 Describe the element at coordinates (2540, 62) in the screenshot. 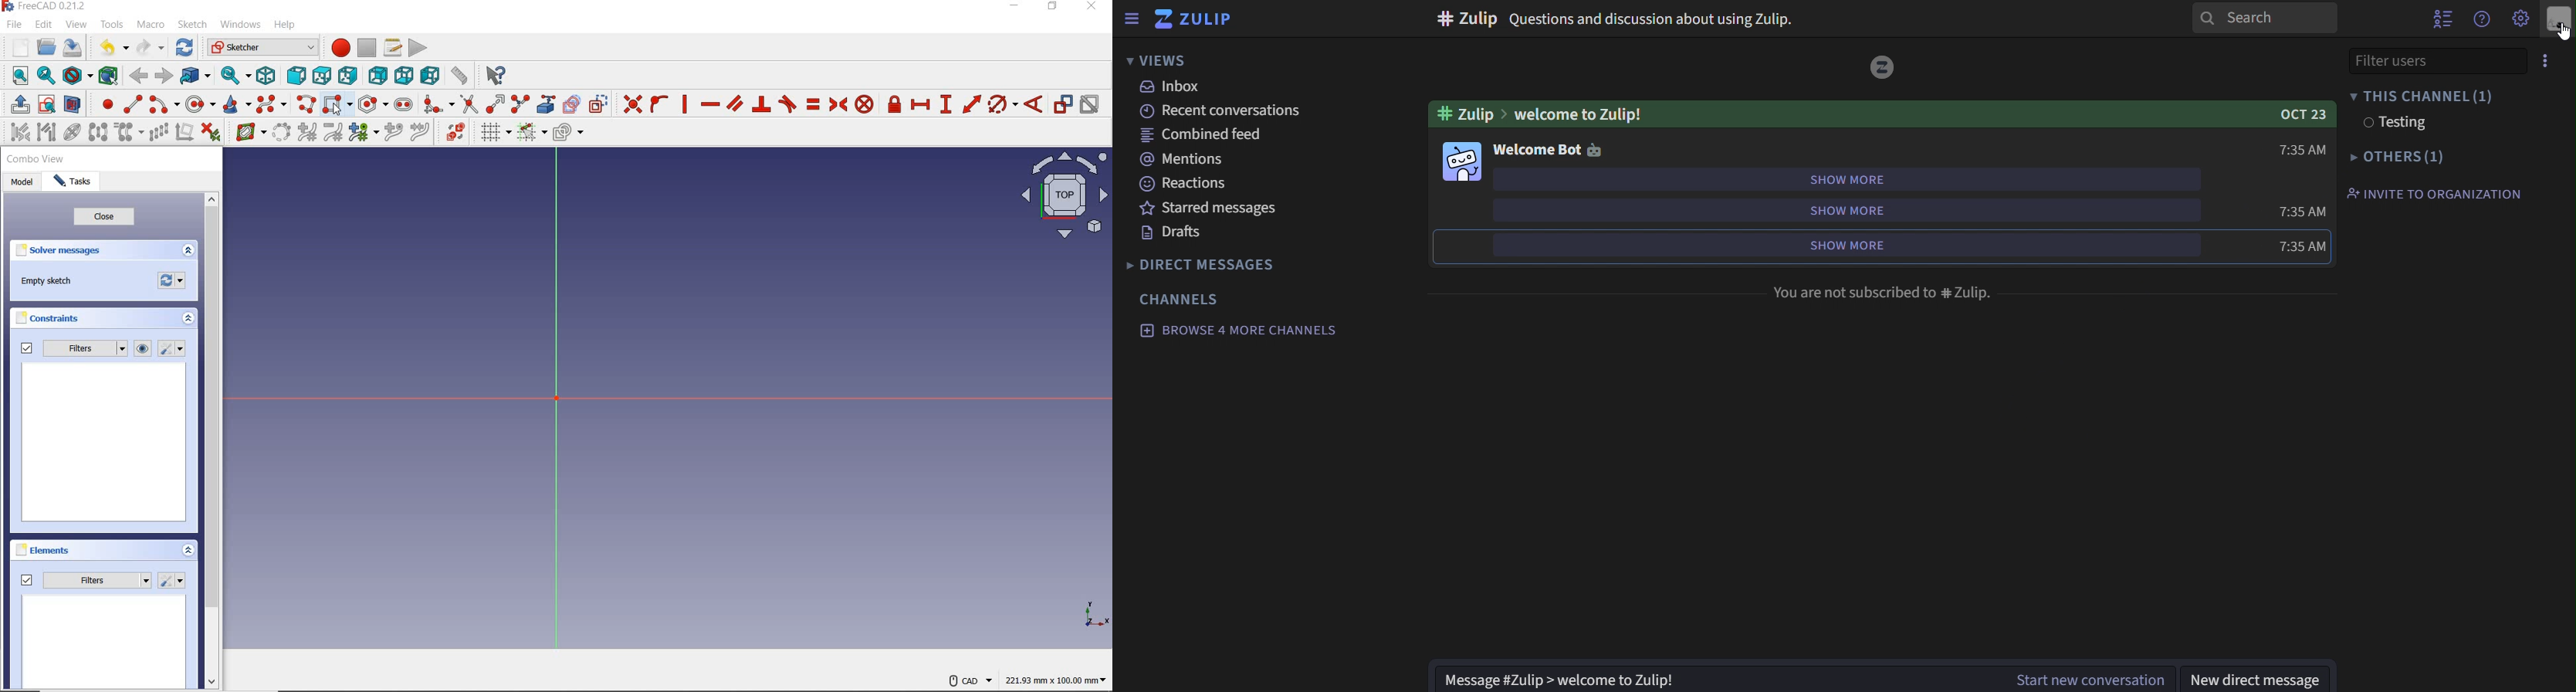

I see `options` at that location.